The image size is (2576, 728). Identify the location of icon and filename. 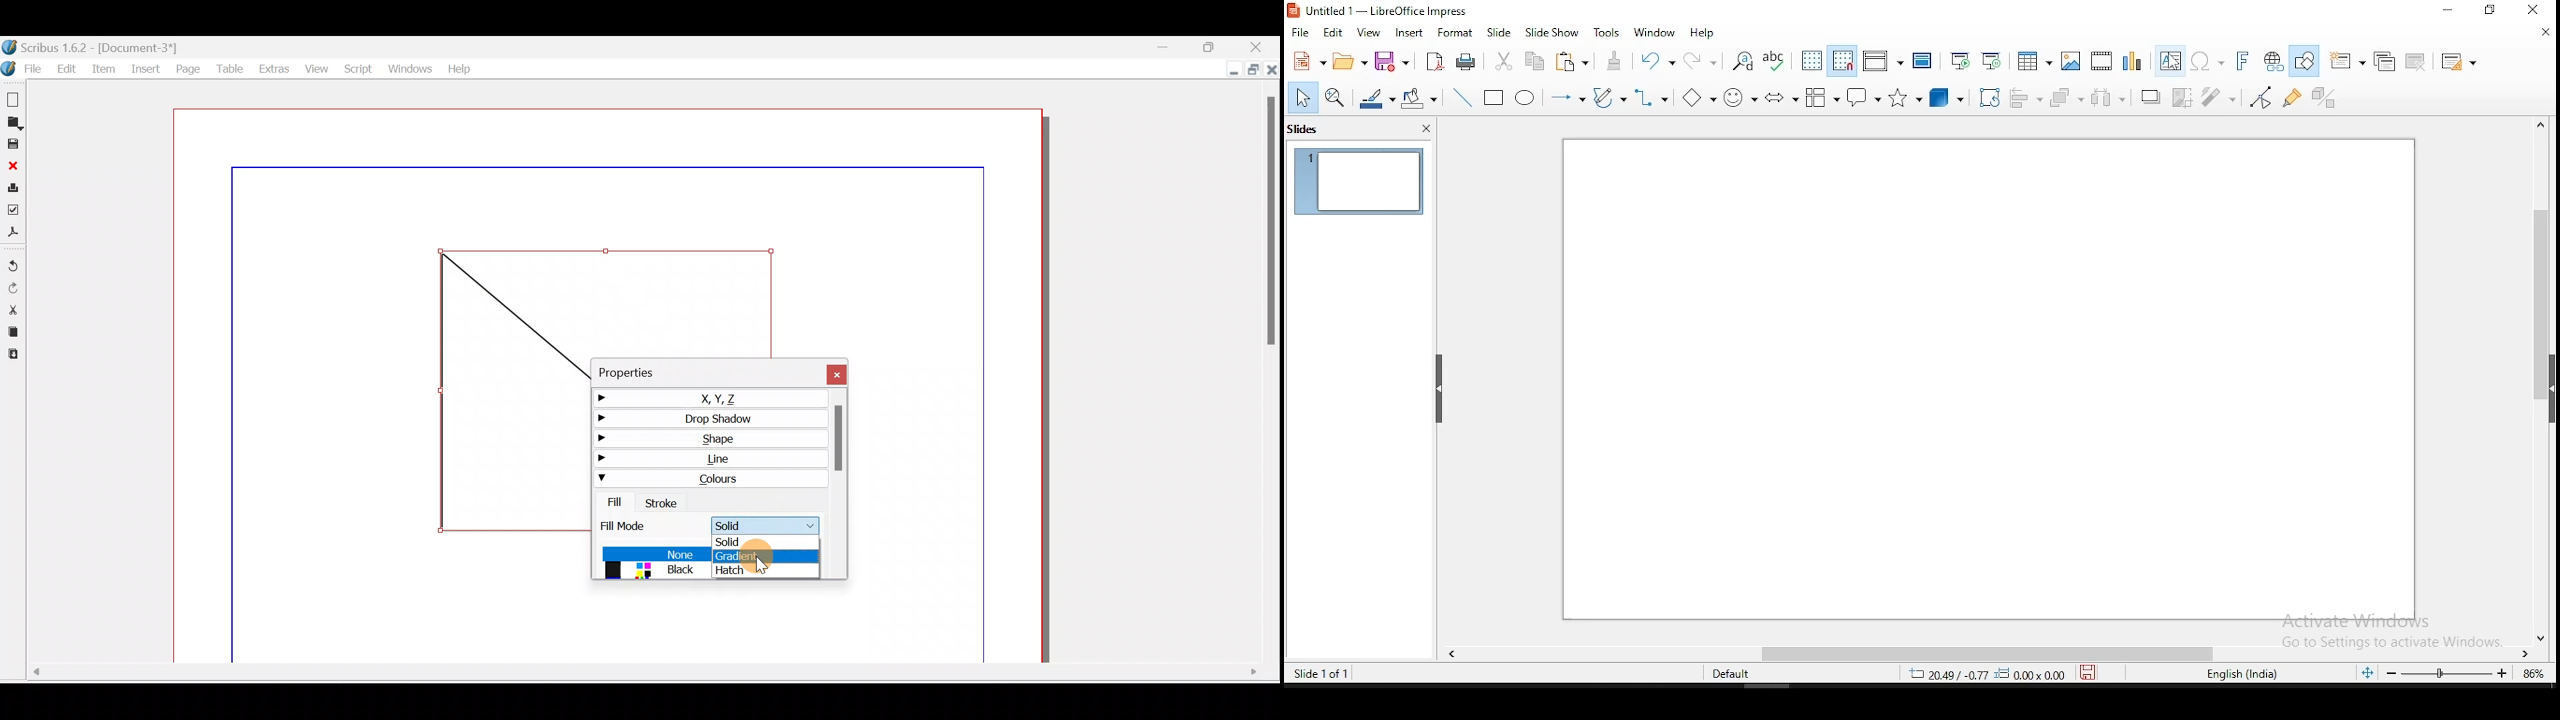
(1384, 12).